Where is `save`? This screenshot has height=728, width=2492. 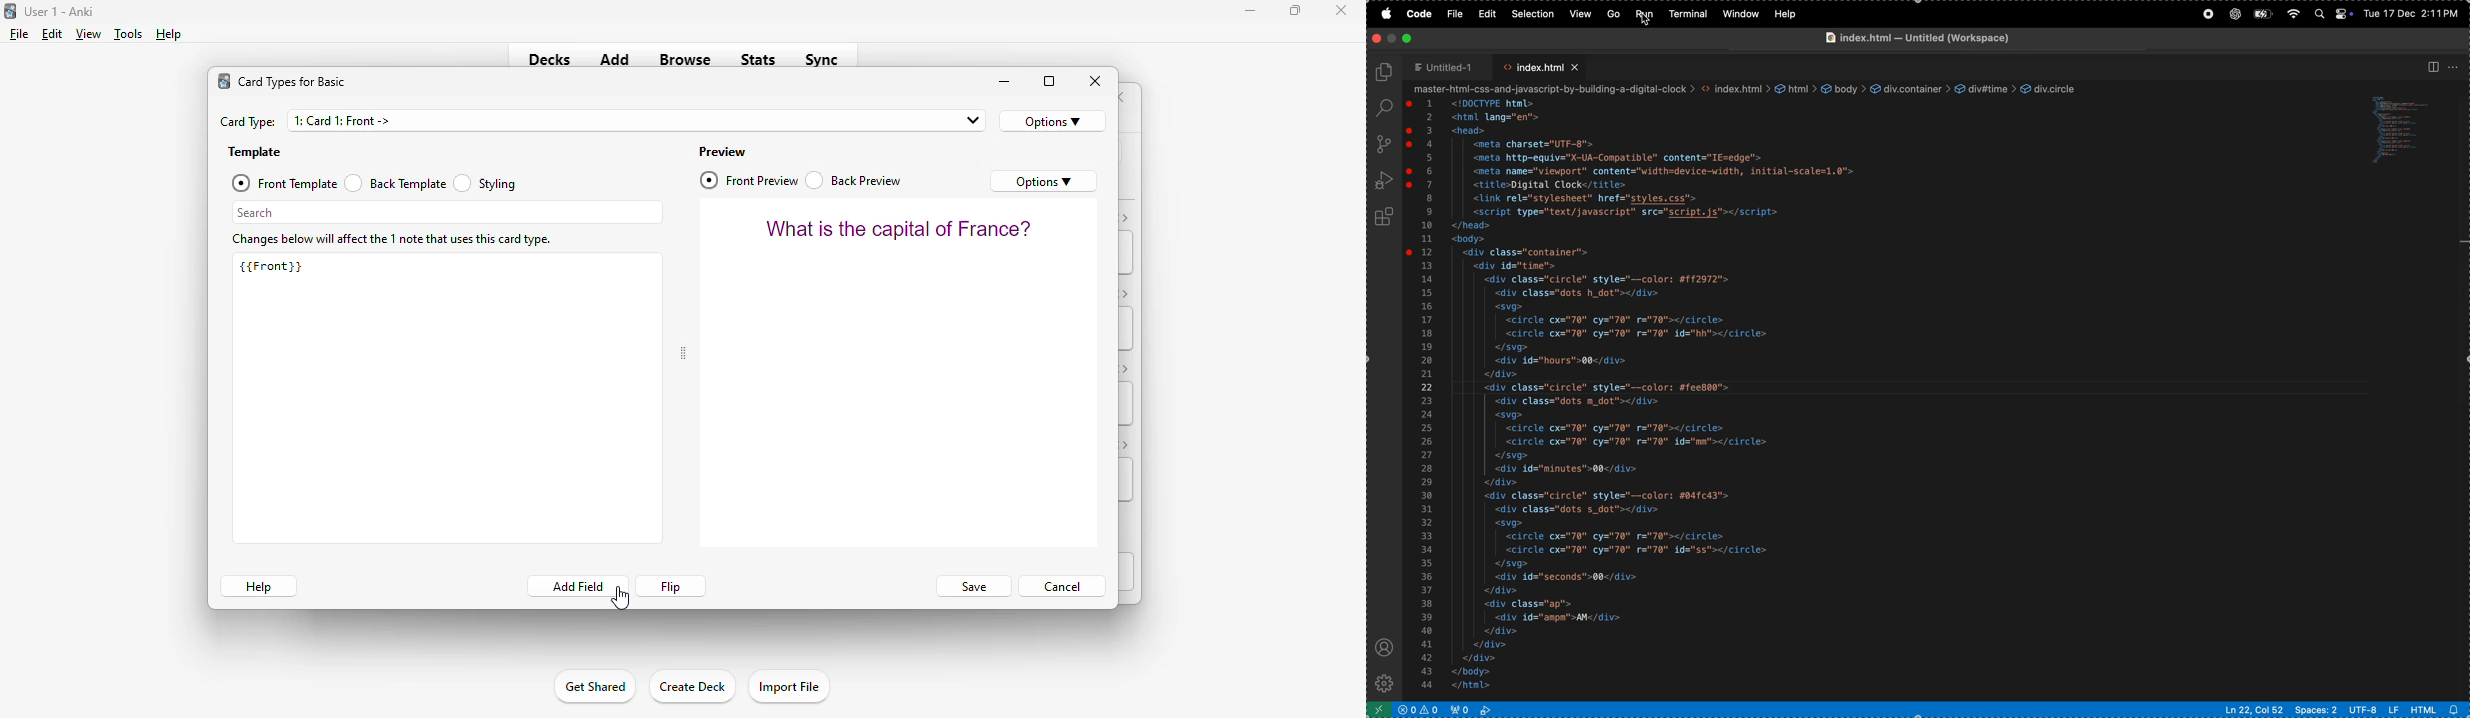
save is located at coordinates (972, 587).